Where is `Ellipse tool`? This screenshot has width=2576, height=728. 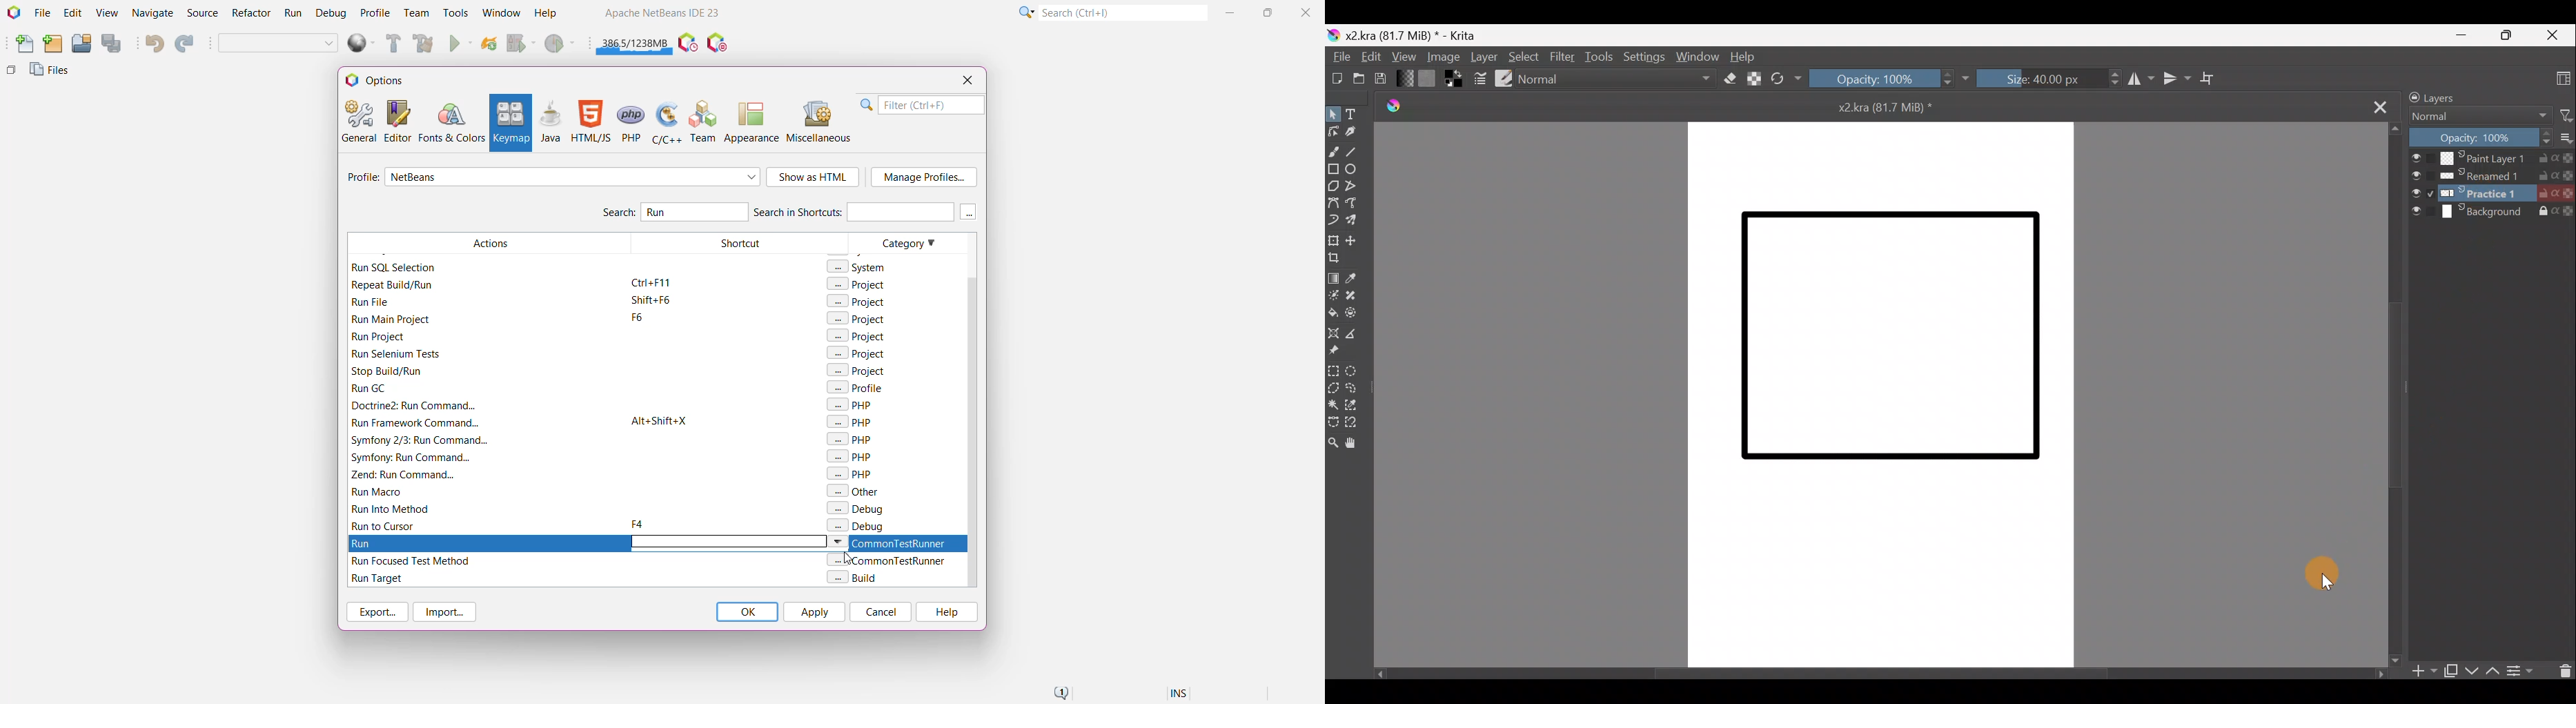 Ellipse tool is located at coordinates (1357, 167).